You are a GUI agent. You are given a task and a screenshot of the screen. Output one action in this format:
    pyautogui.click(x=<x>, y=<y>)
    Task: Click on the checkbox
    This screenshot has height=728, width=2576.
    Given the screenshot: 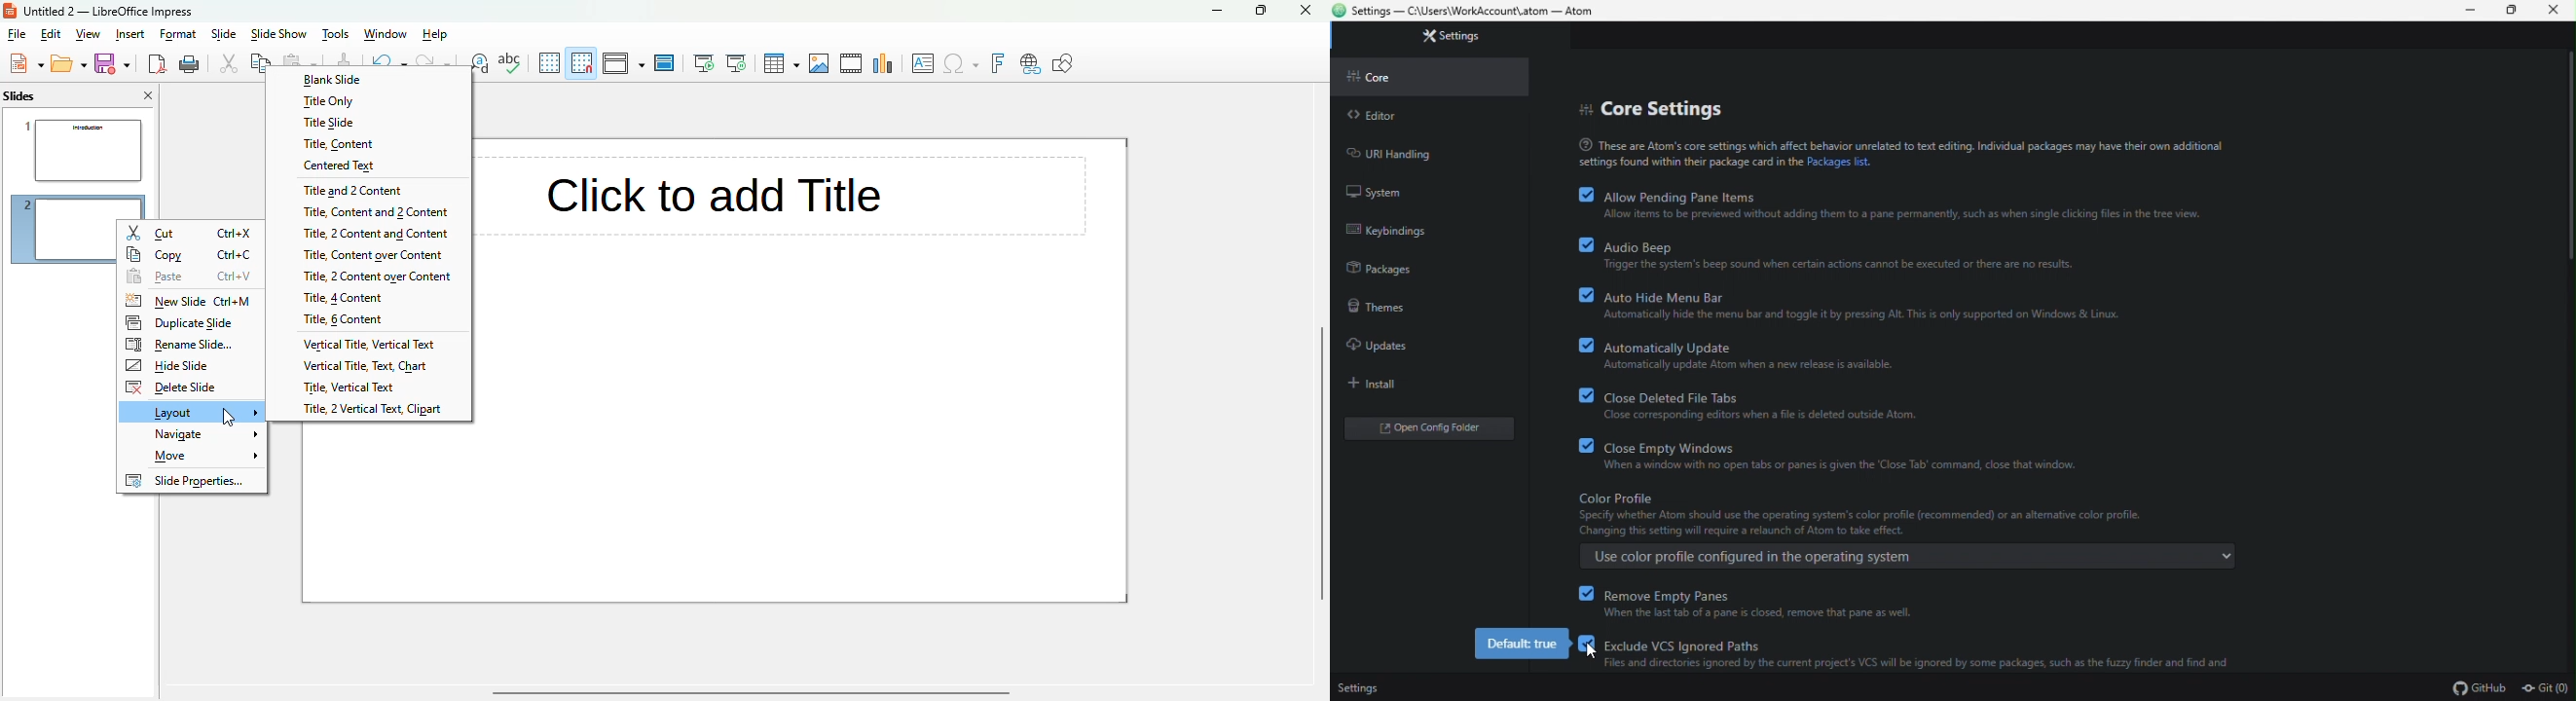 What is the action you would take?
    pyautogui.click(x=1576, y=296)
    